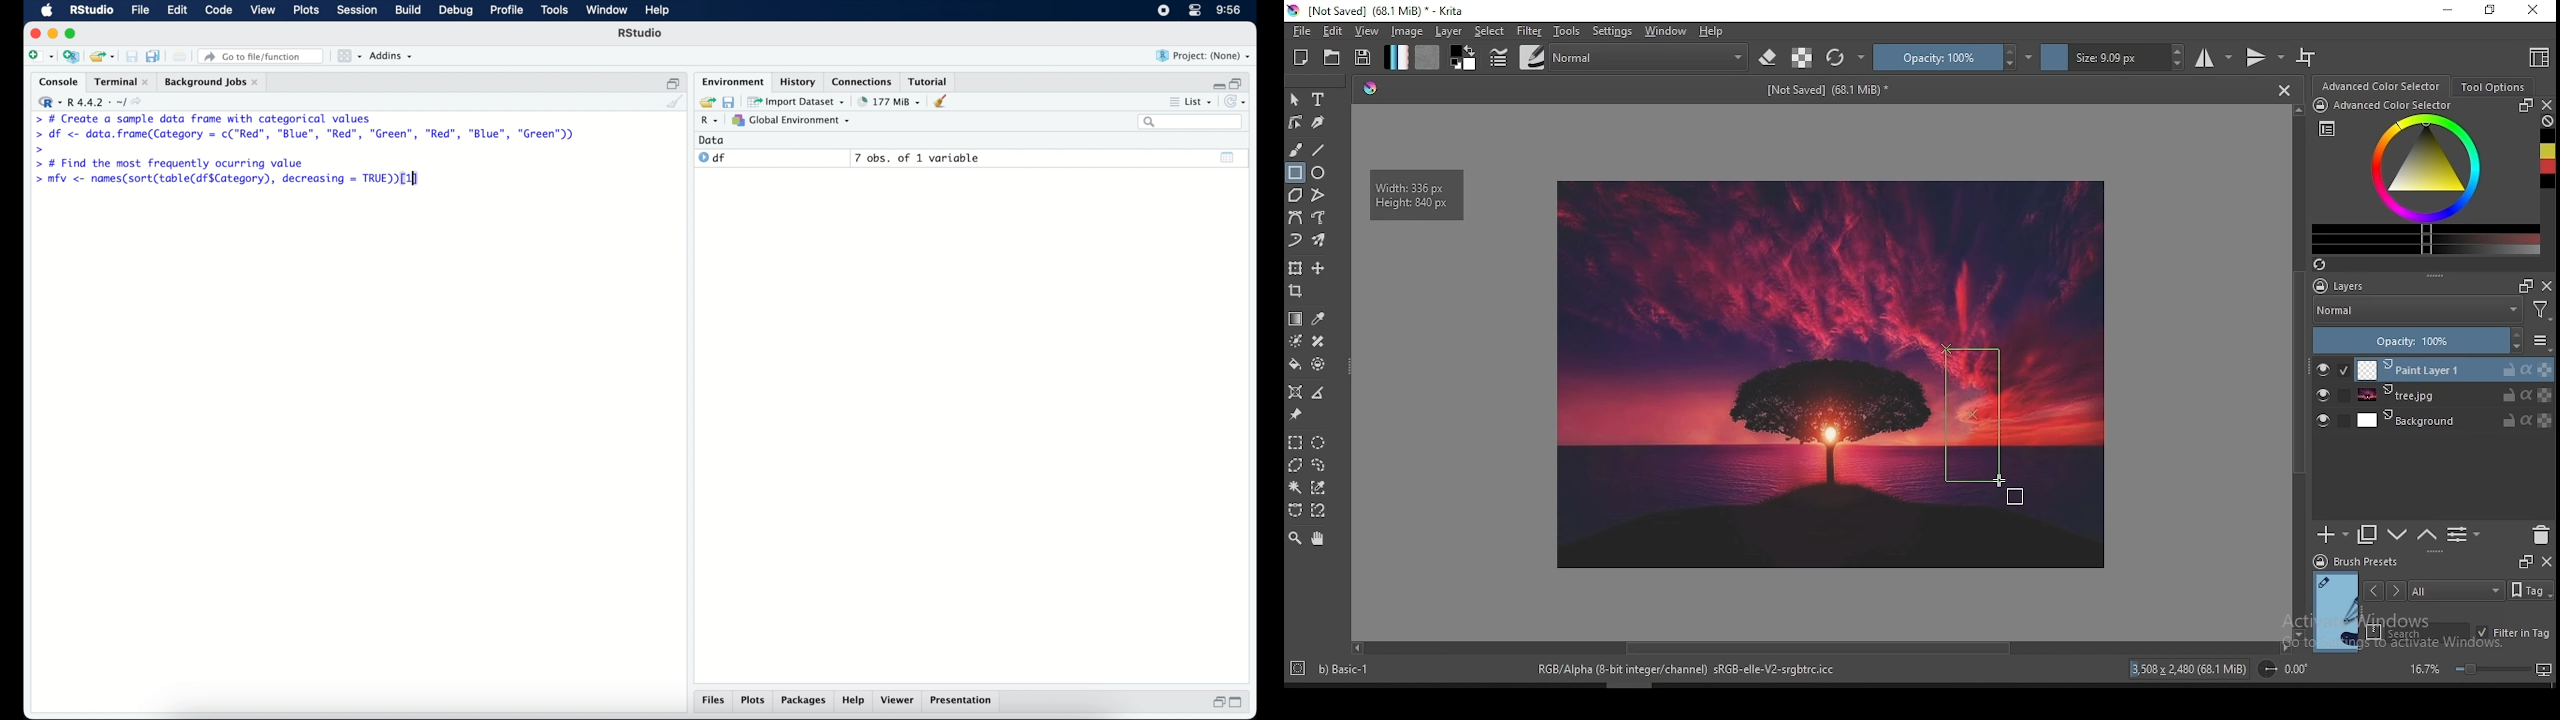  I want to click on 13,508 x 2,480 (68.1 MiB), so click(2189, 668).